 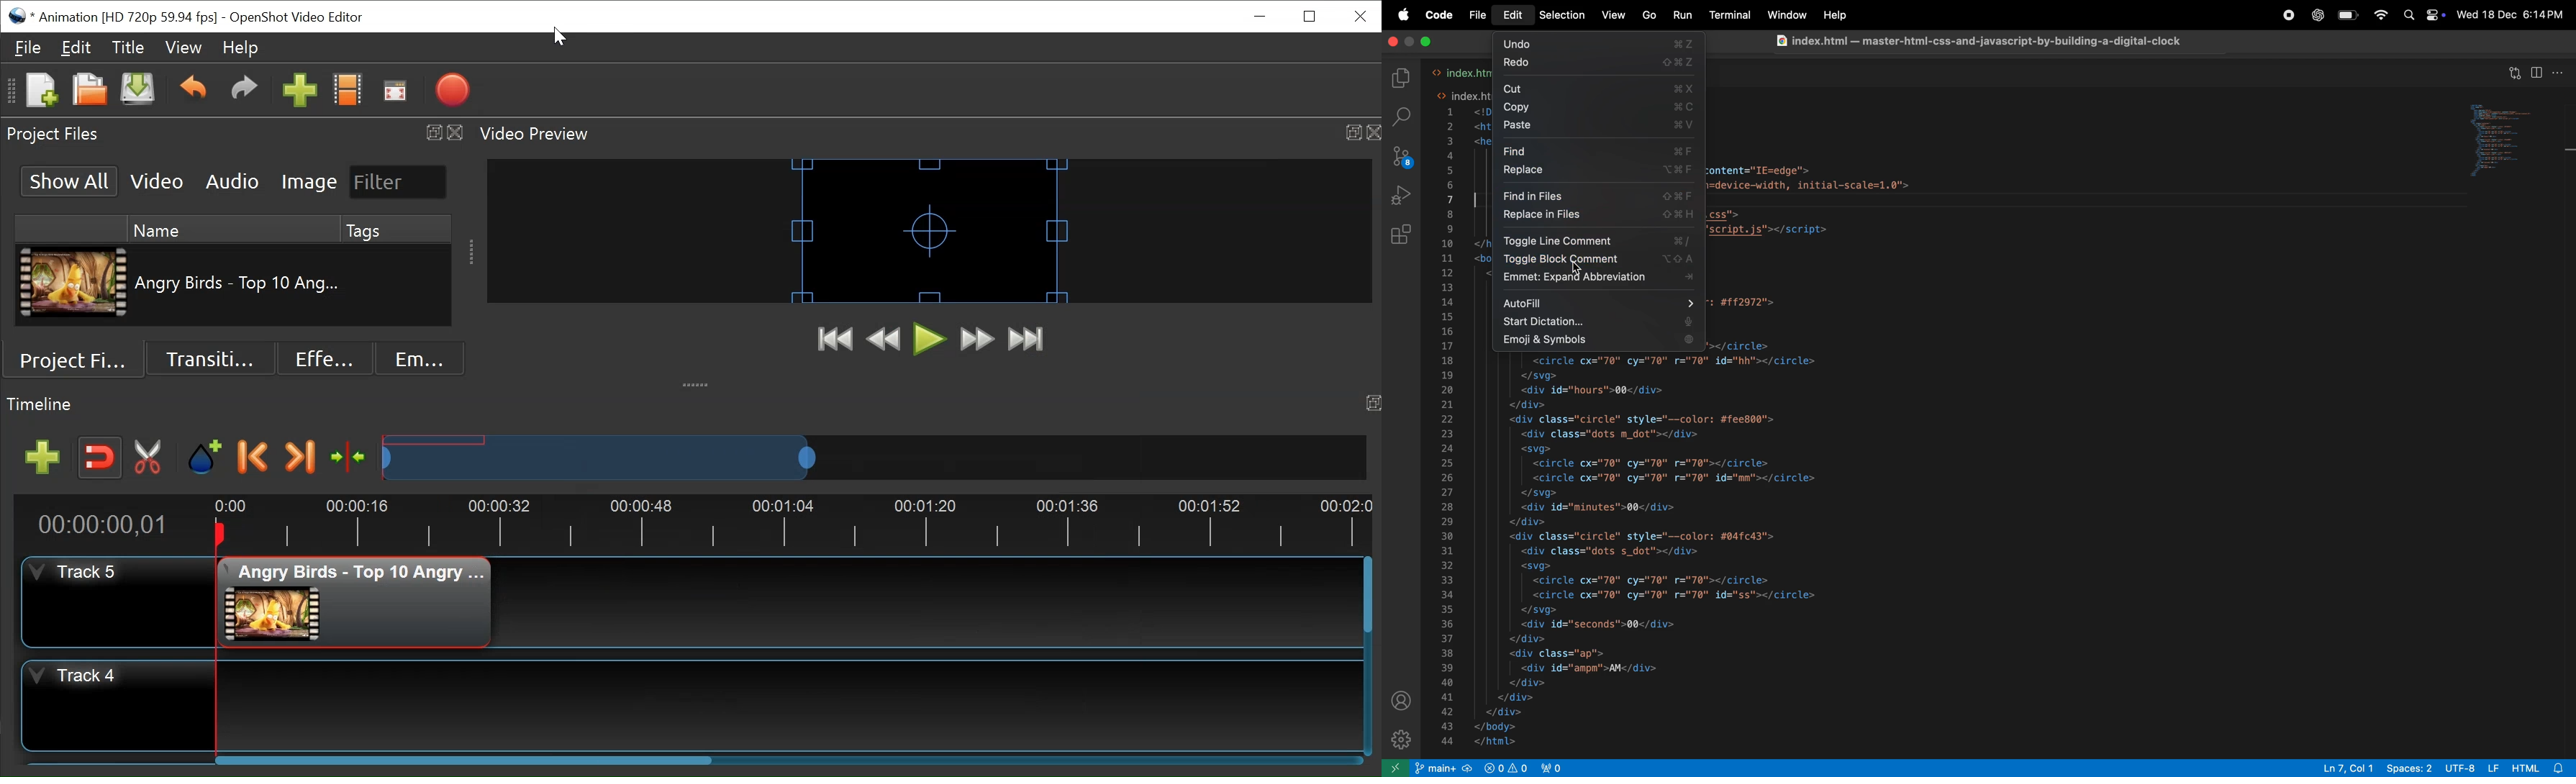 I want to click on Next Marker, so click(x=301, y=456).